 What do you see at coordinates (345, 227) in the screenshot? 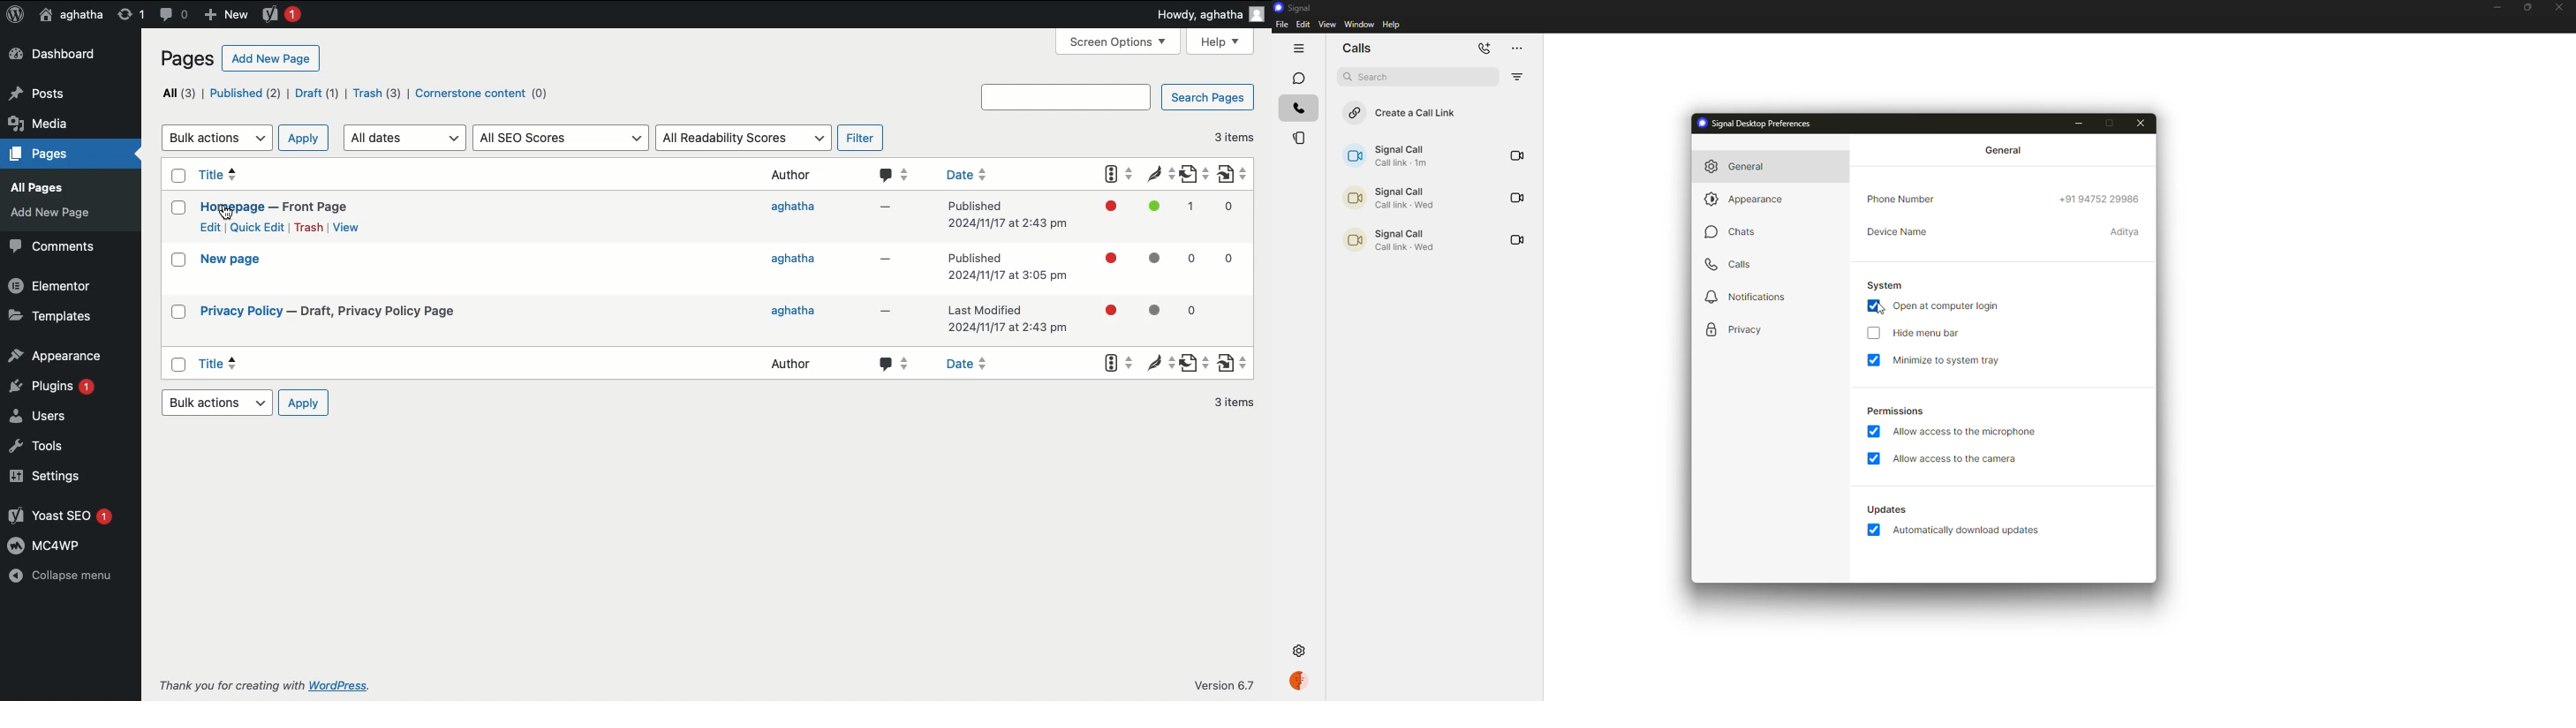
I see `View` at bounding box center [345, 227].